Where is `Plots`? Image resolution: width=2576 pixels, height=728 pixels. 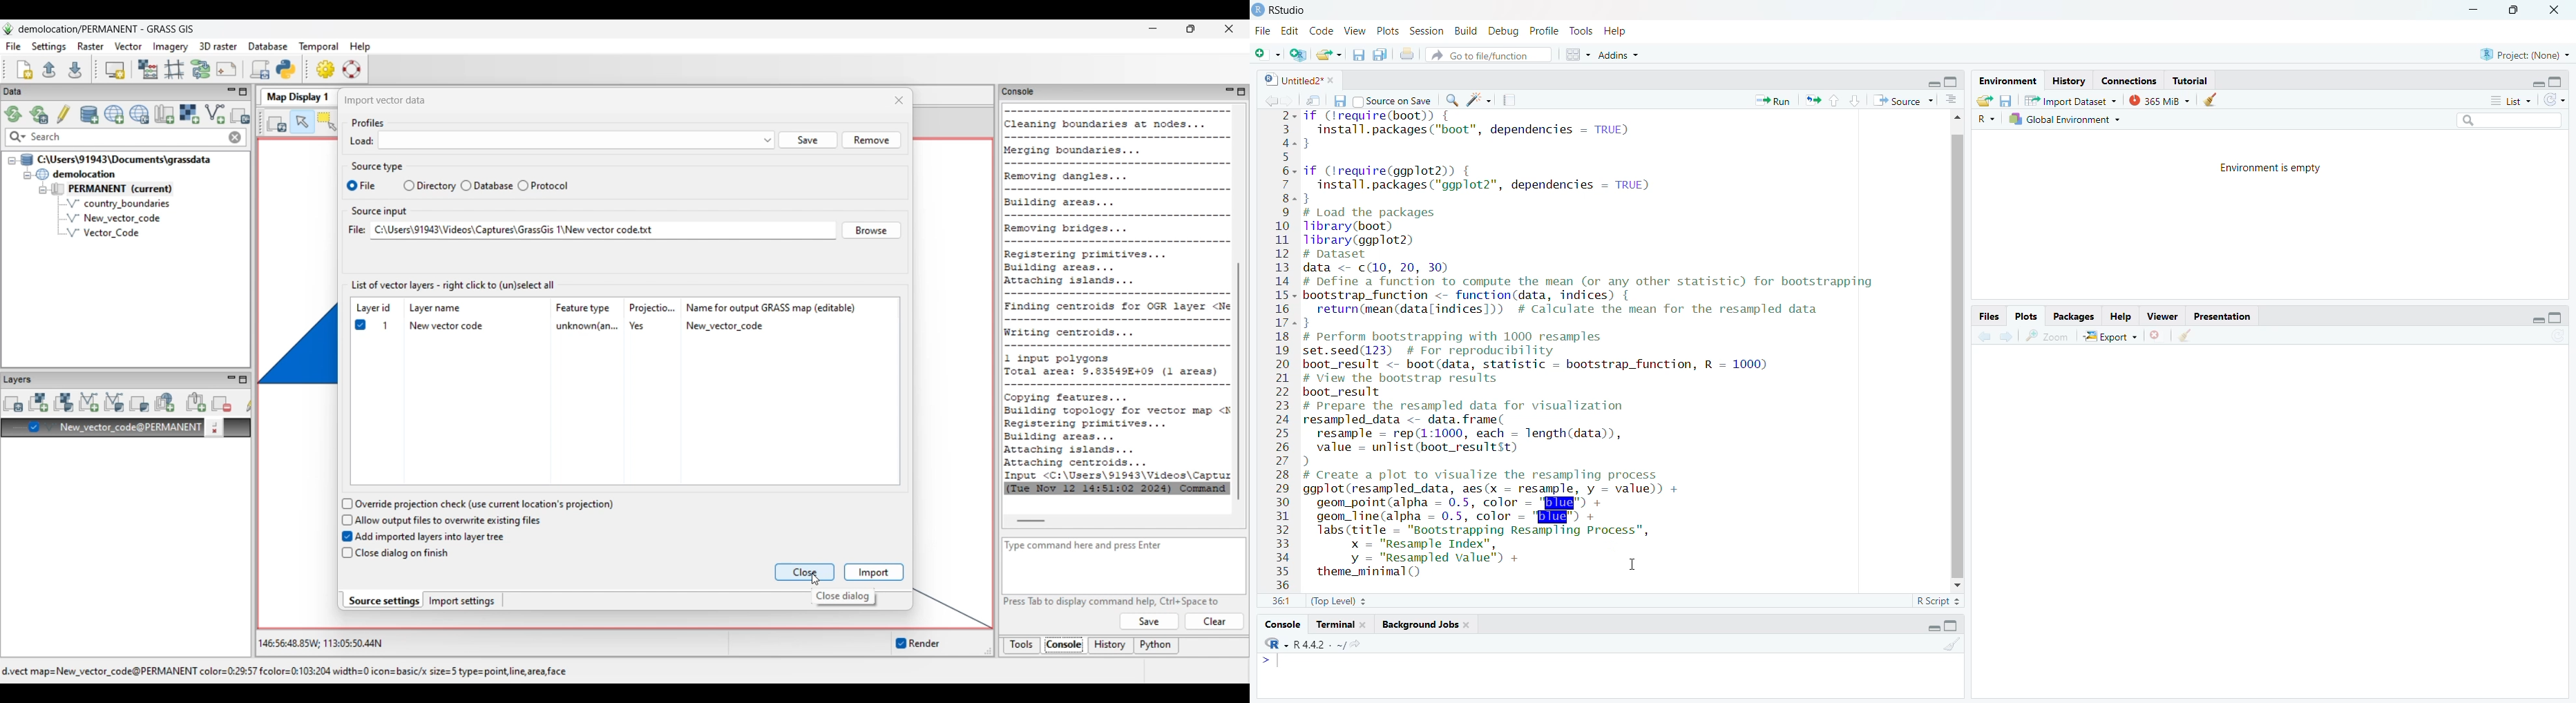 Plots is located at coordinates (1387, 31).